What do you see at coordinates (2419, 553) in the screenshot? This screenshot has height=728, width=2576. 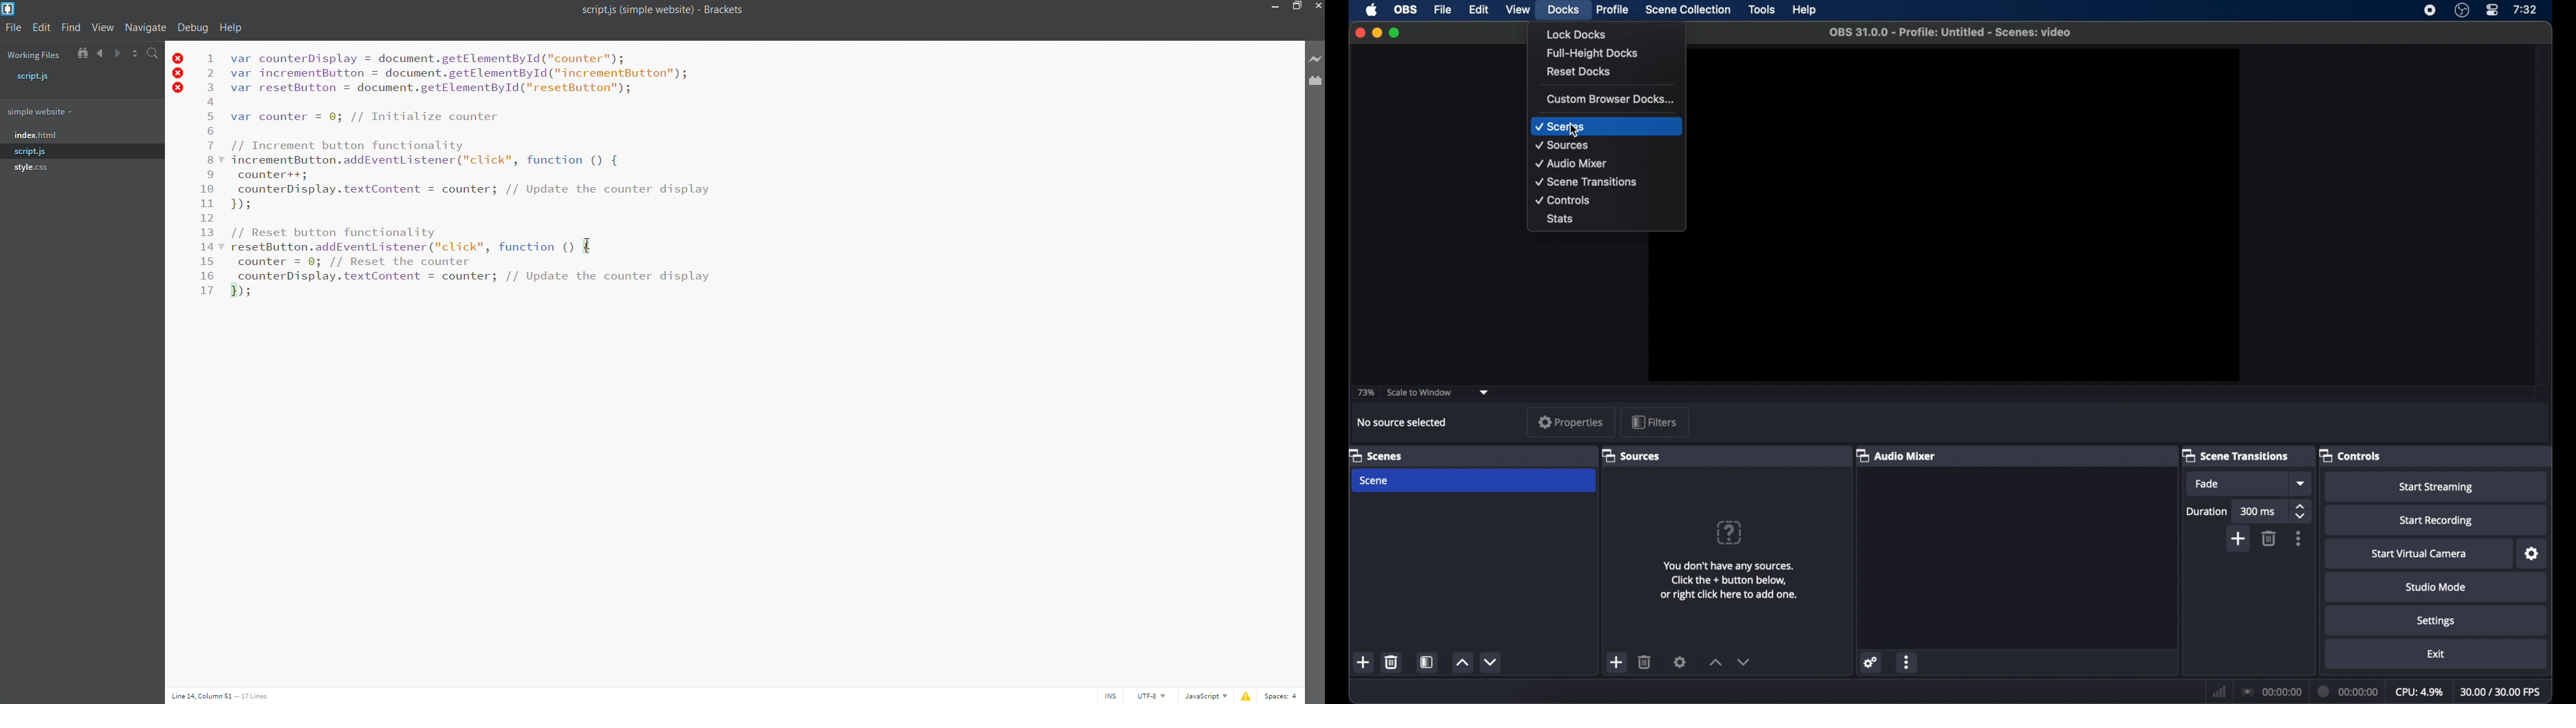 I see `start virtual camera` at bounding box center [2419, 553].